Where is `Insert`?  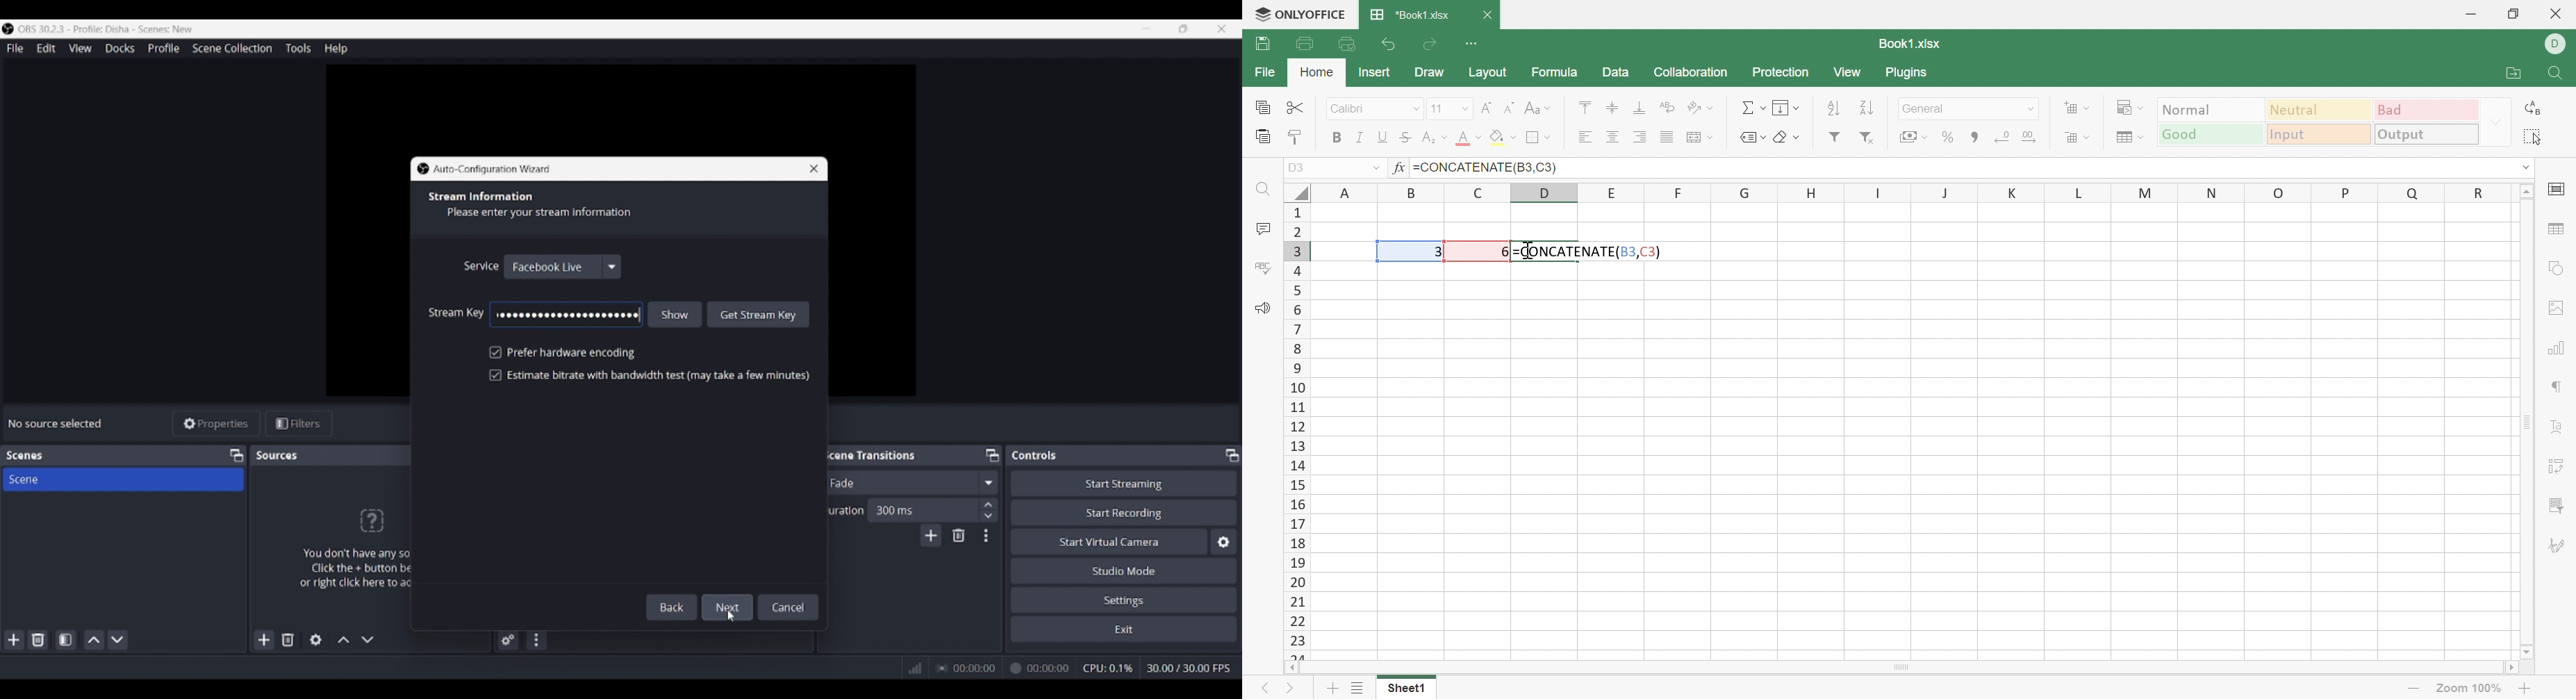
Insert is located at coordinates (1378, 72).